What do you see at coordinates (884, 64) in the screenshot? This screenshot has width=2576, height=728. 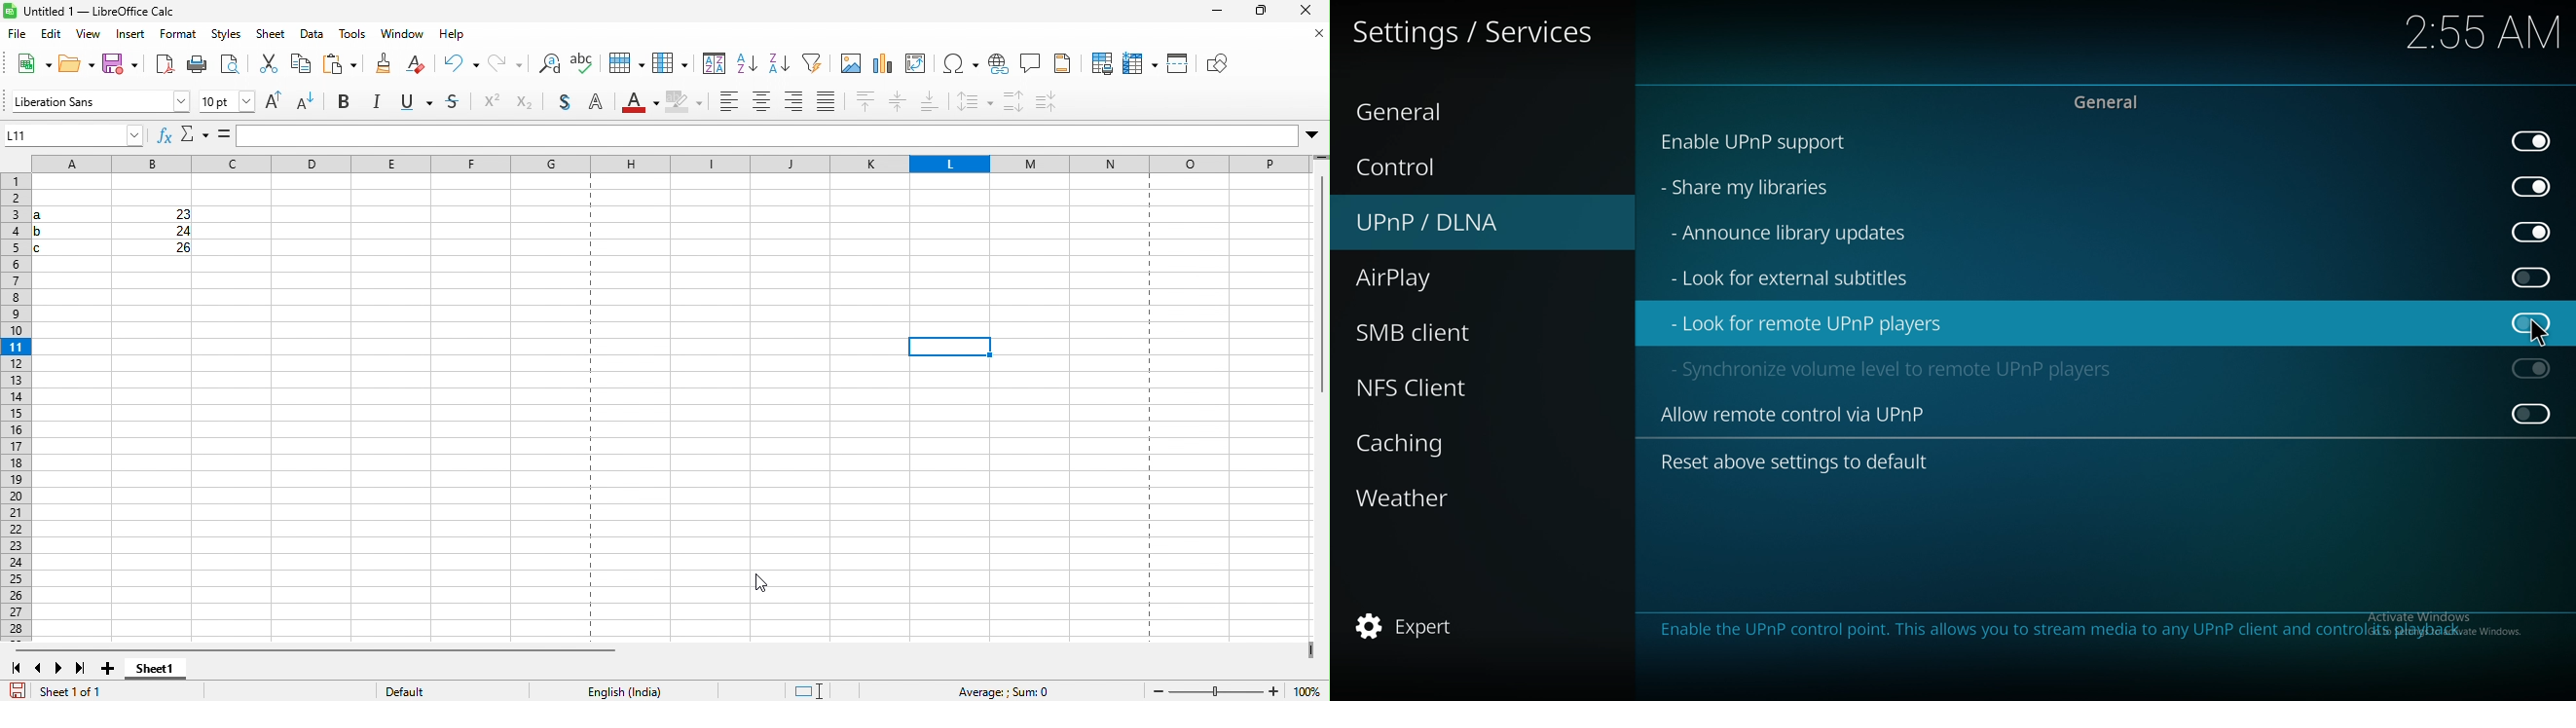 I see `chart` at bounding box center [884, 64].